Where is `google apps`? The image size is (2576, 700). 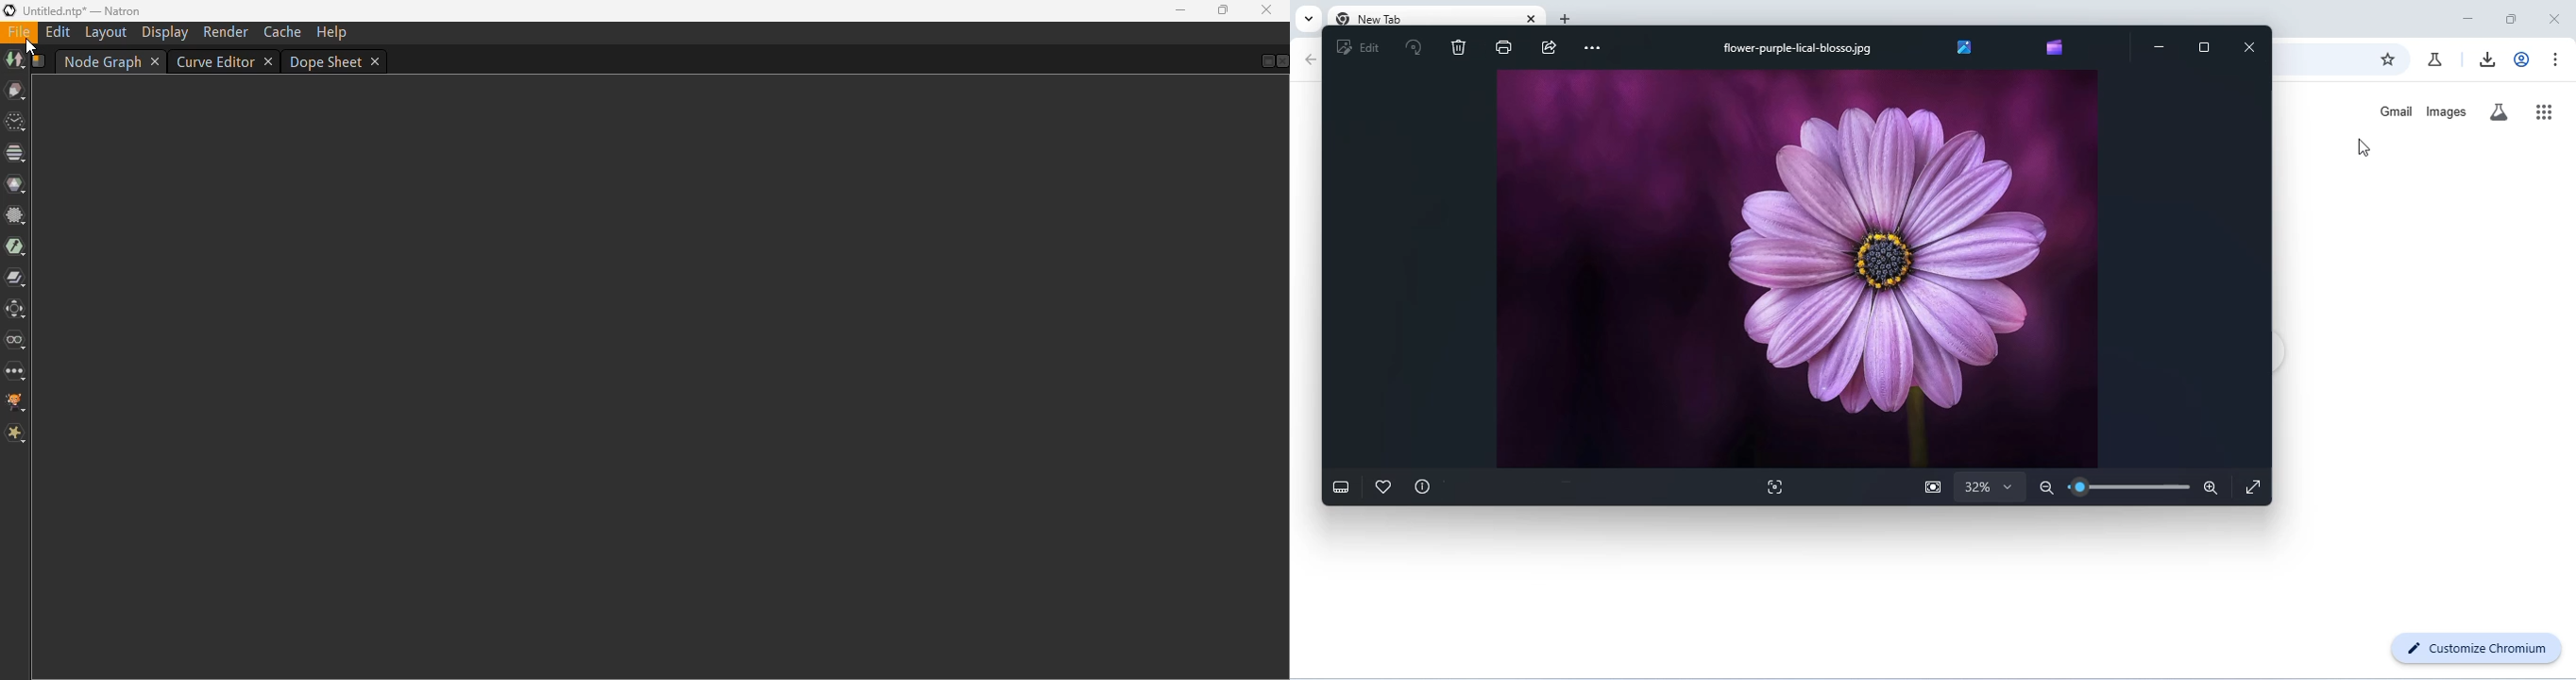 google apps is located at coordinates (2545, 110).